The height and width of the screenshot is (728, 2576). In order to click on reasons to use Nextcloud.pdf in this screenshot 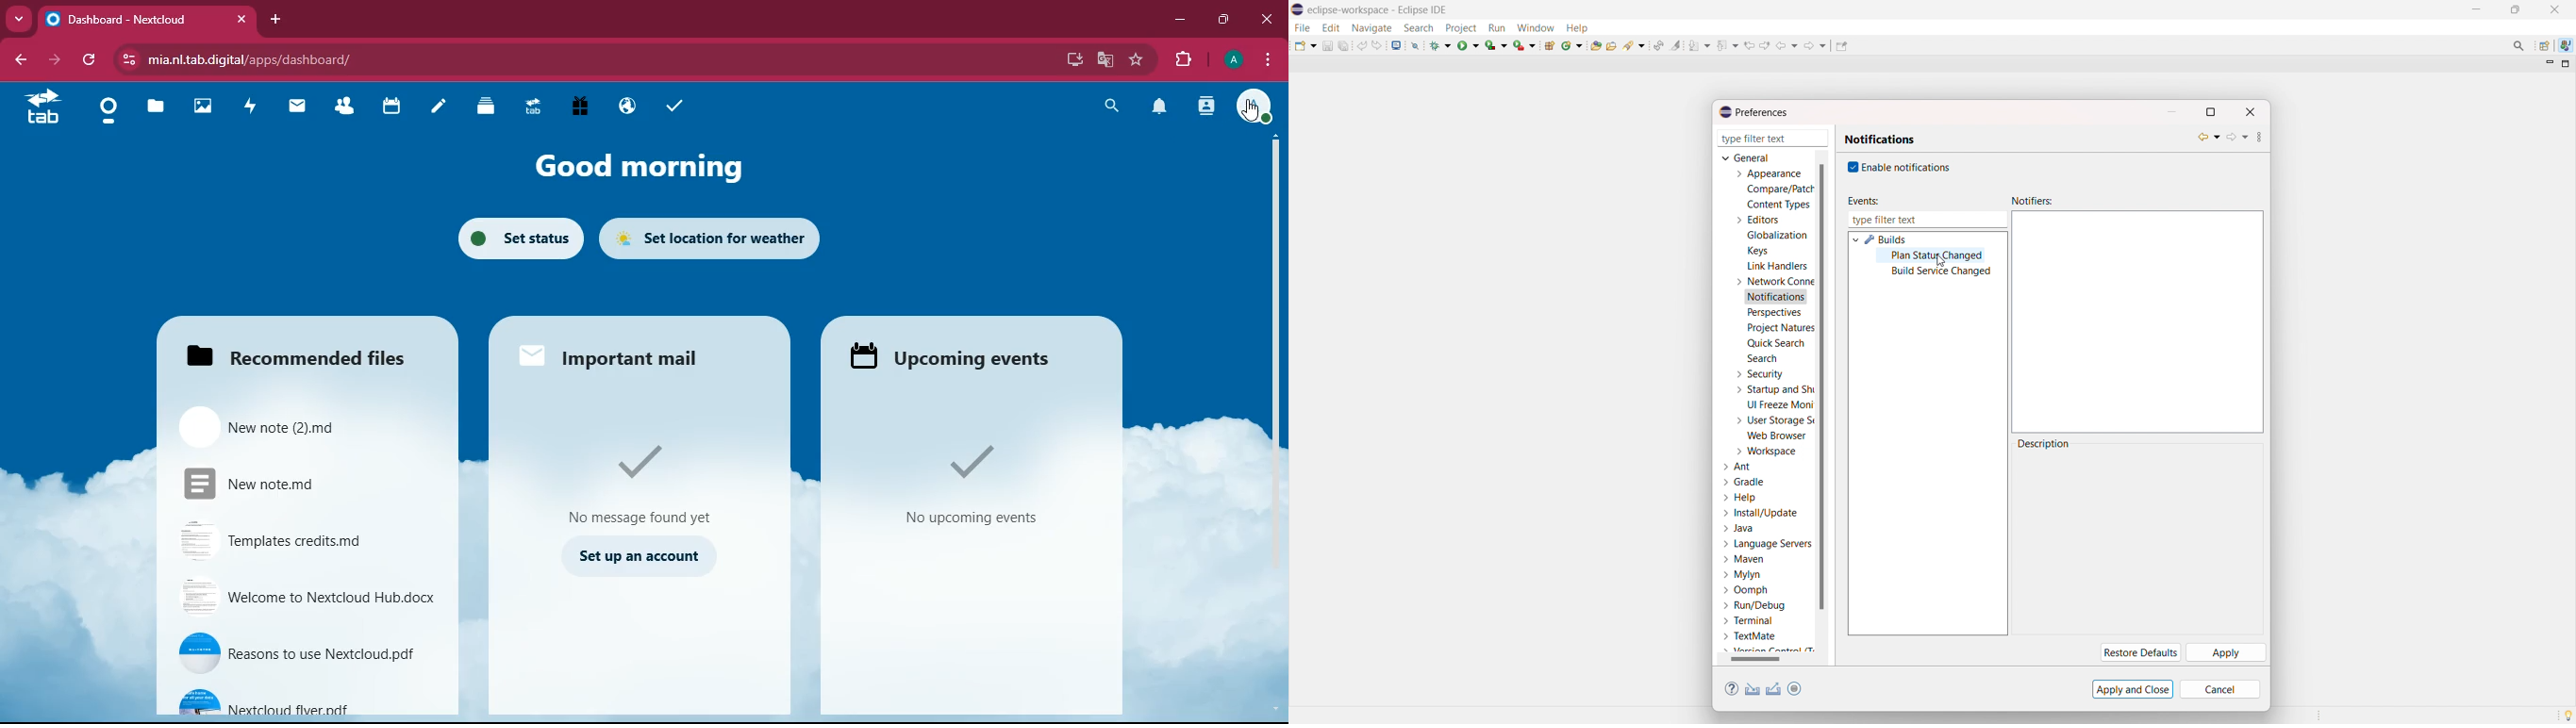, I will do `click(304, 650)`.